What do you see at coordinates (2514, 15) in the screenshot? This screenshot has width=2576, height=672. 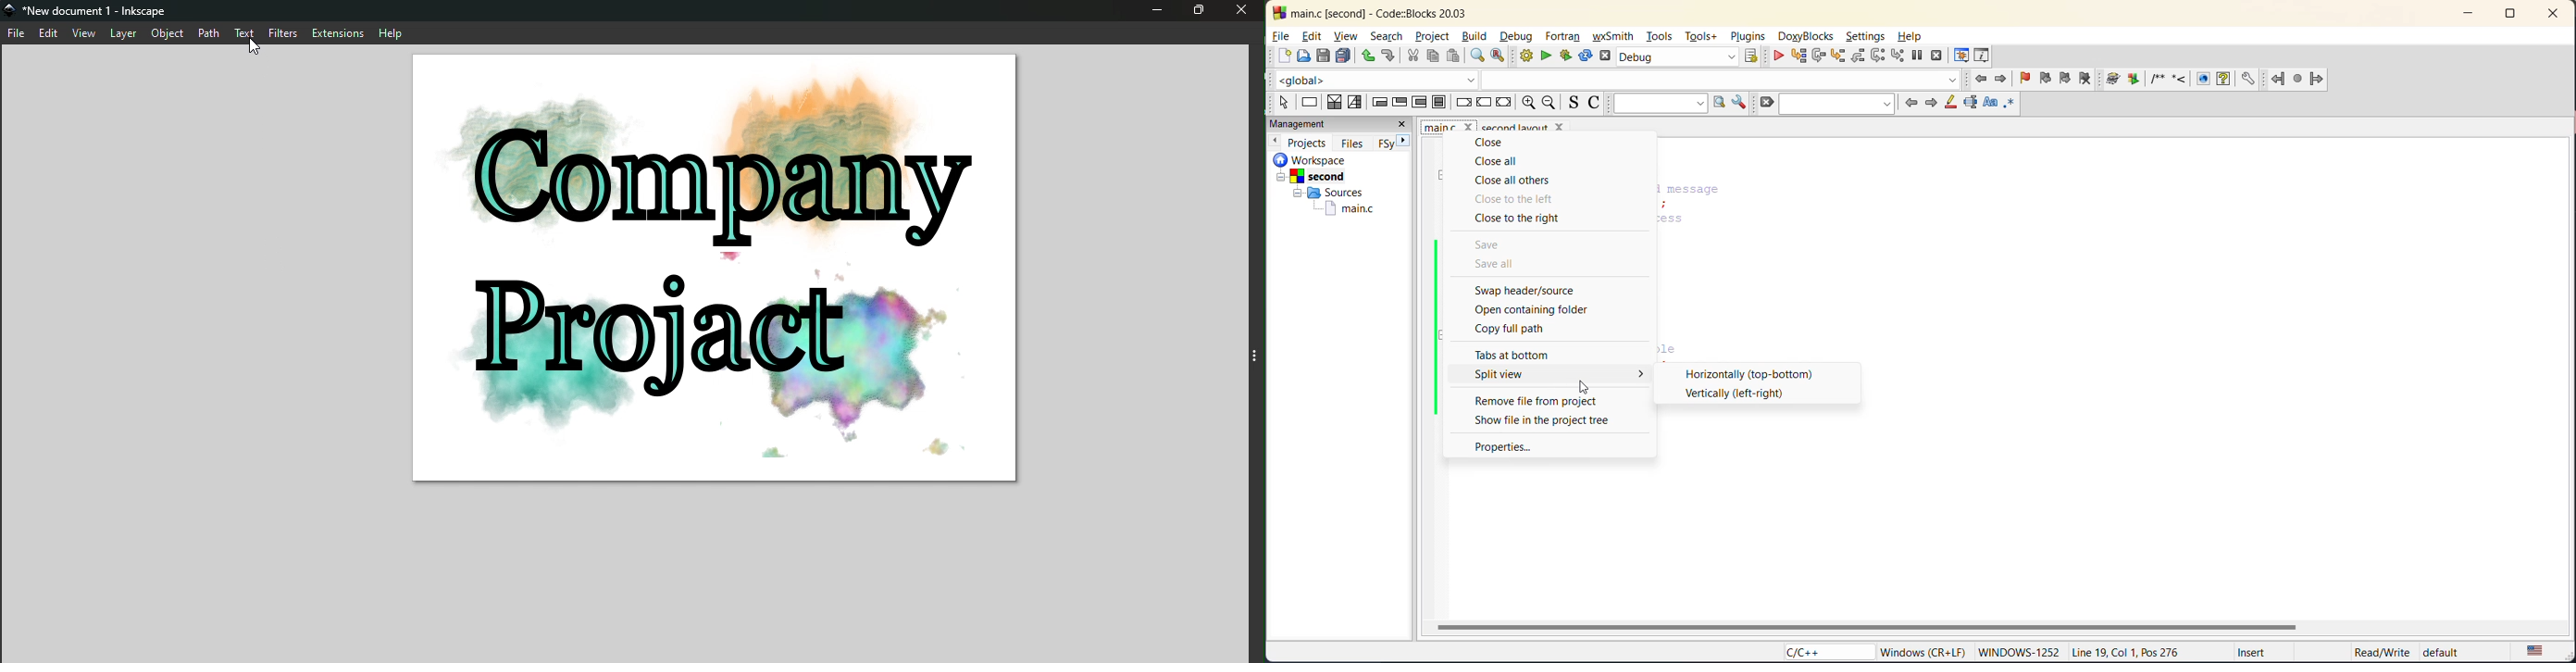 I see `maximize` at bounding box center [2514, 15].